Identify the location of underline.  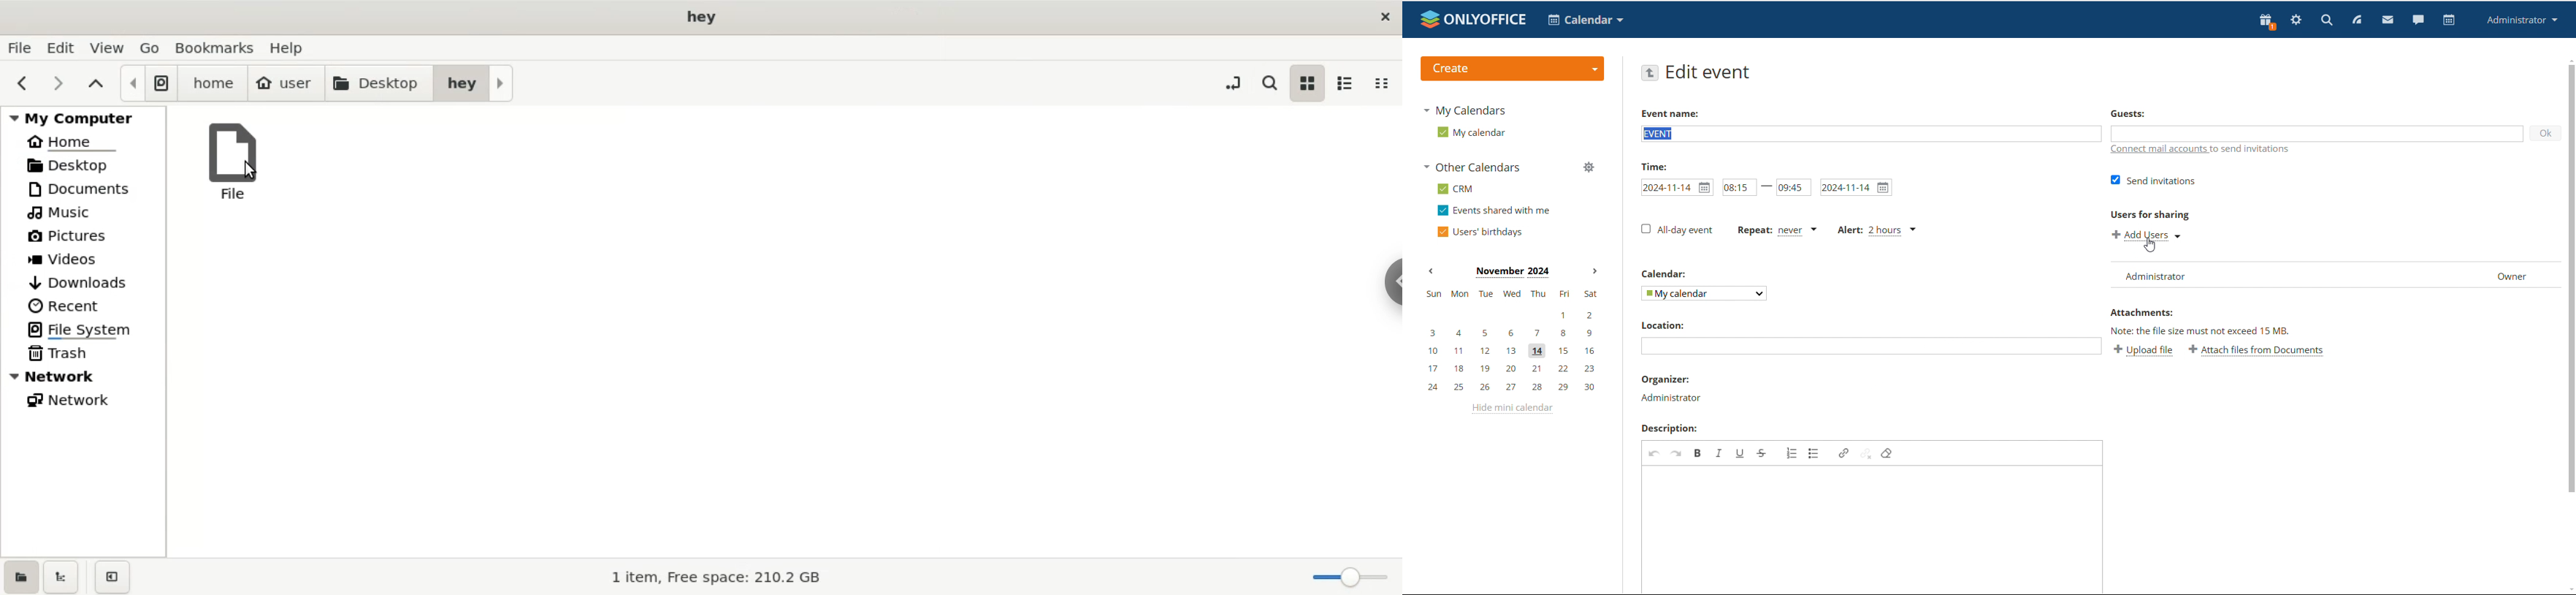
(1742, 453).